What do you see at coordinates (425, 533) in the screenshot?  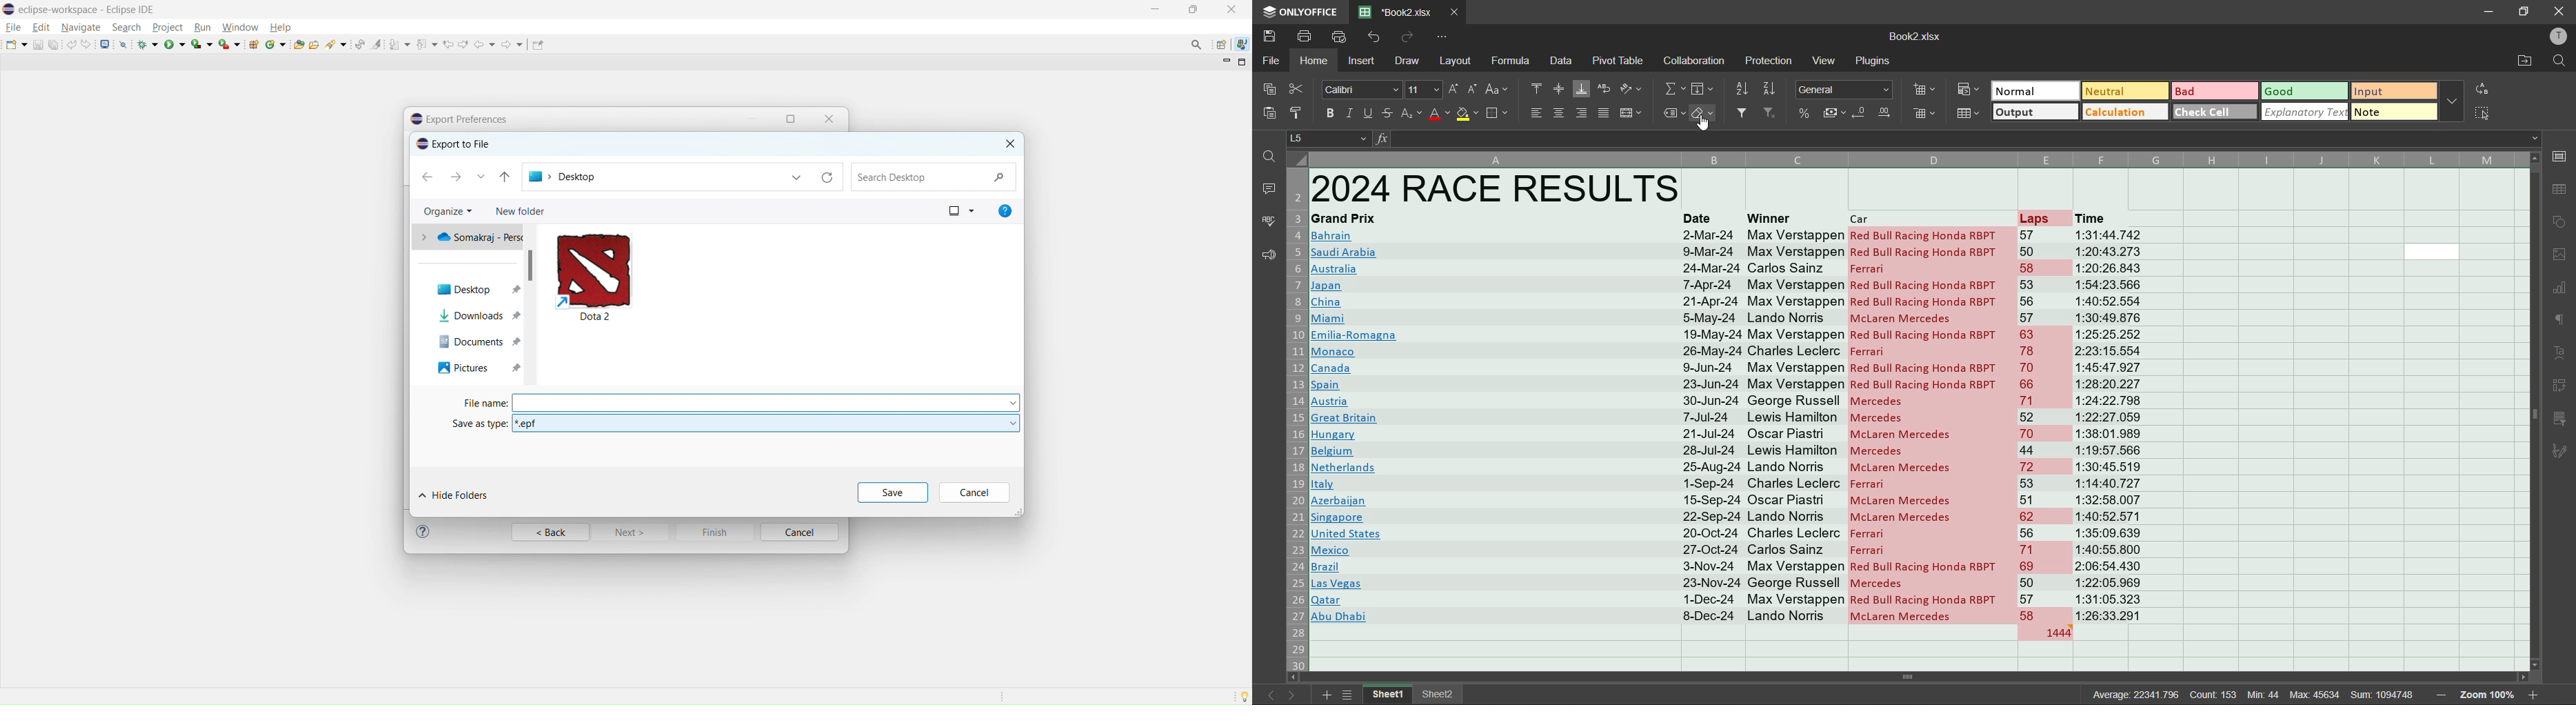 I see `Information` at bounding box center [425, 533].